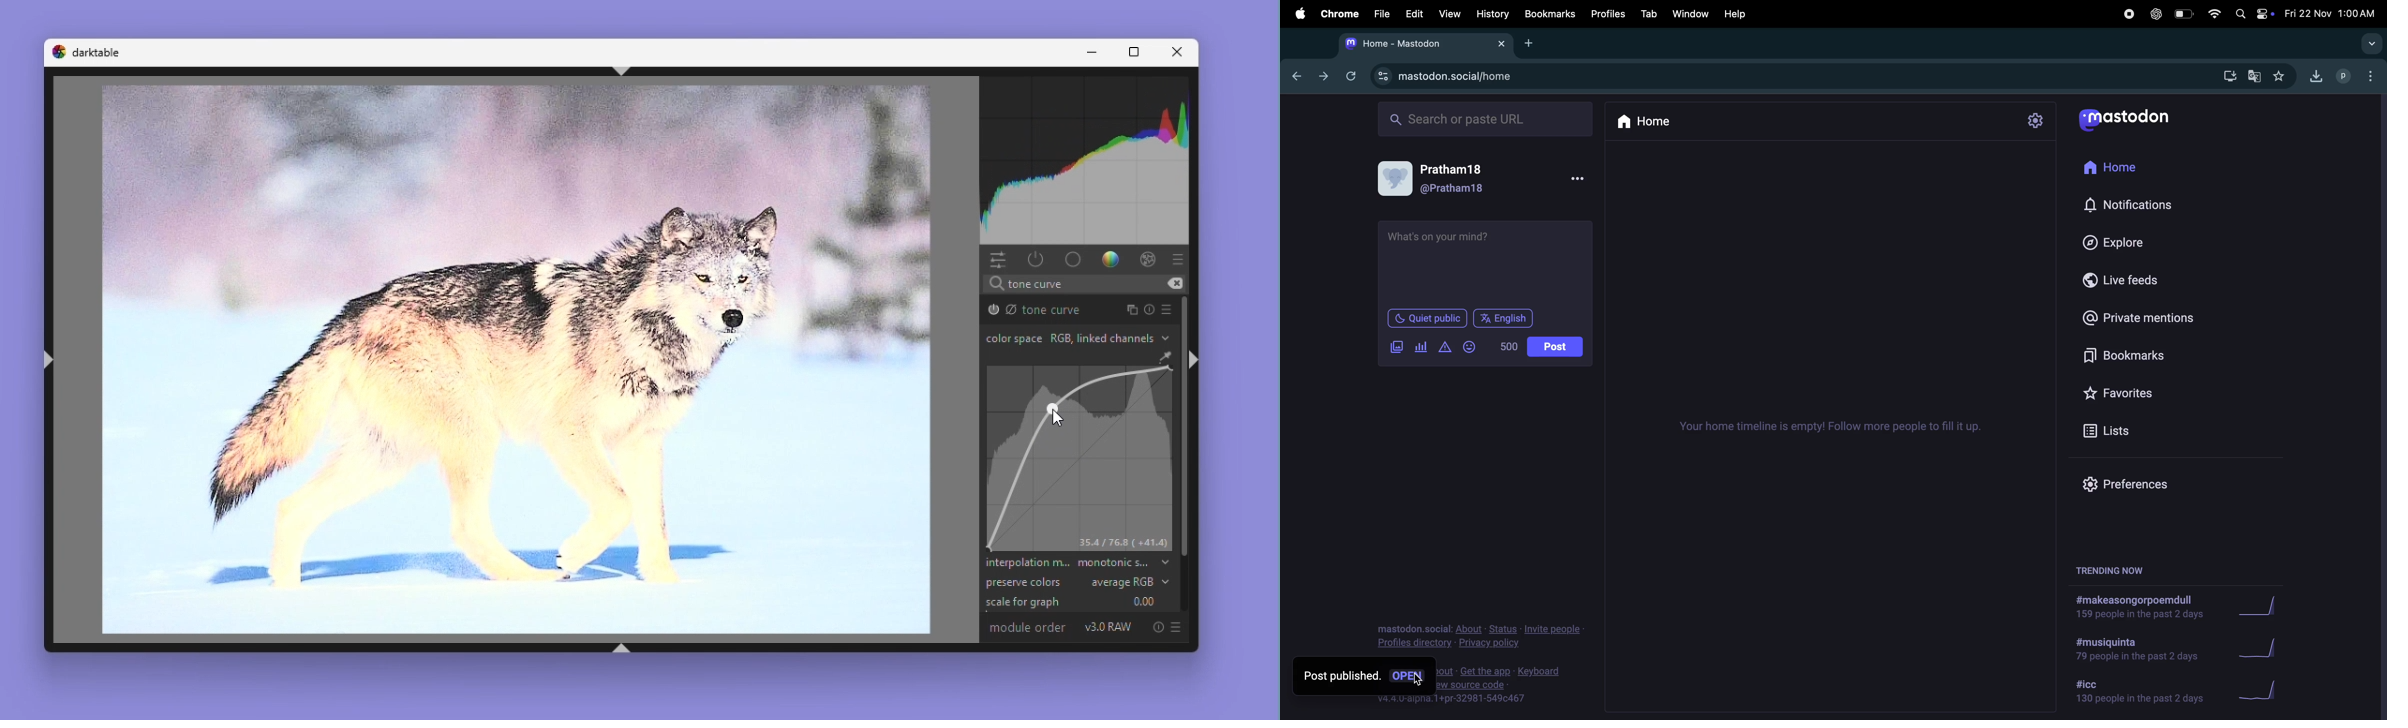  What do you see at coordinates (1690, 14) in the screenshot?
I see `window` at bounding box center [1690, 14].